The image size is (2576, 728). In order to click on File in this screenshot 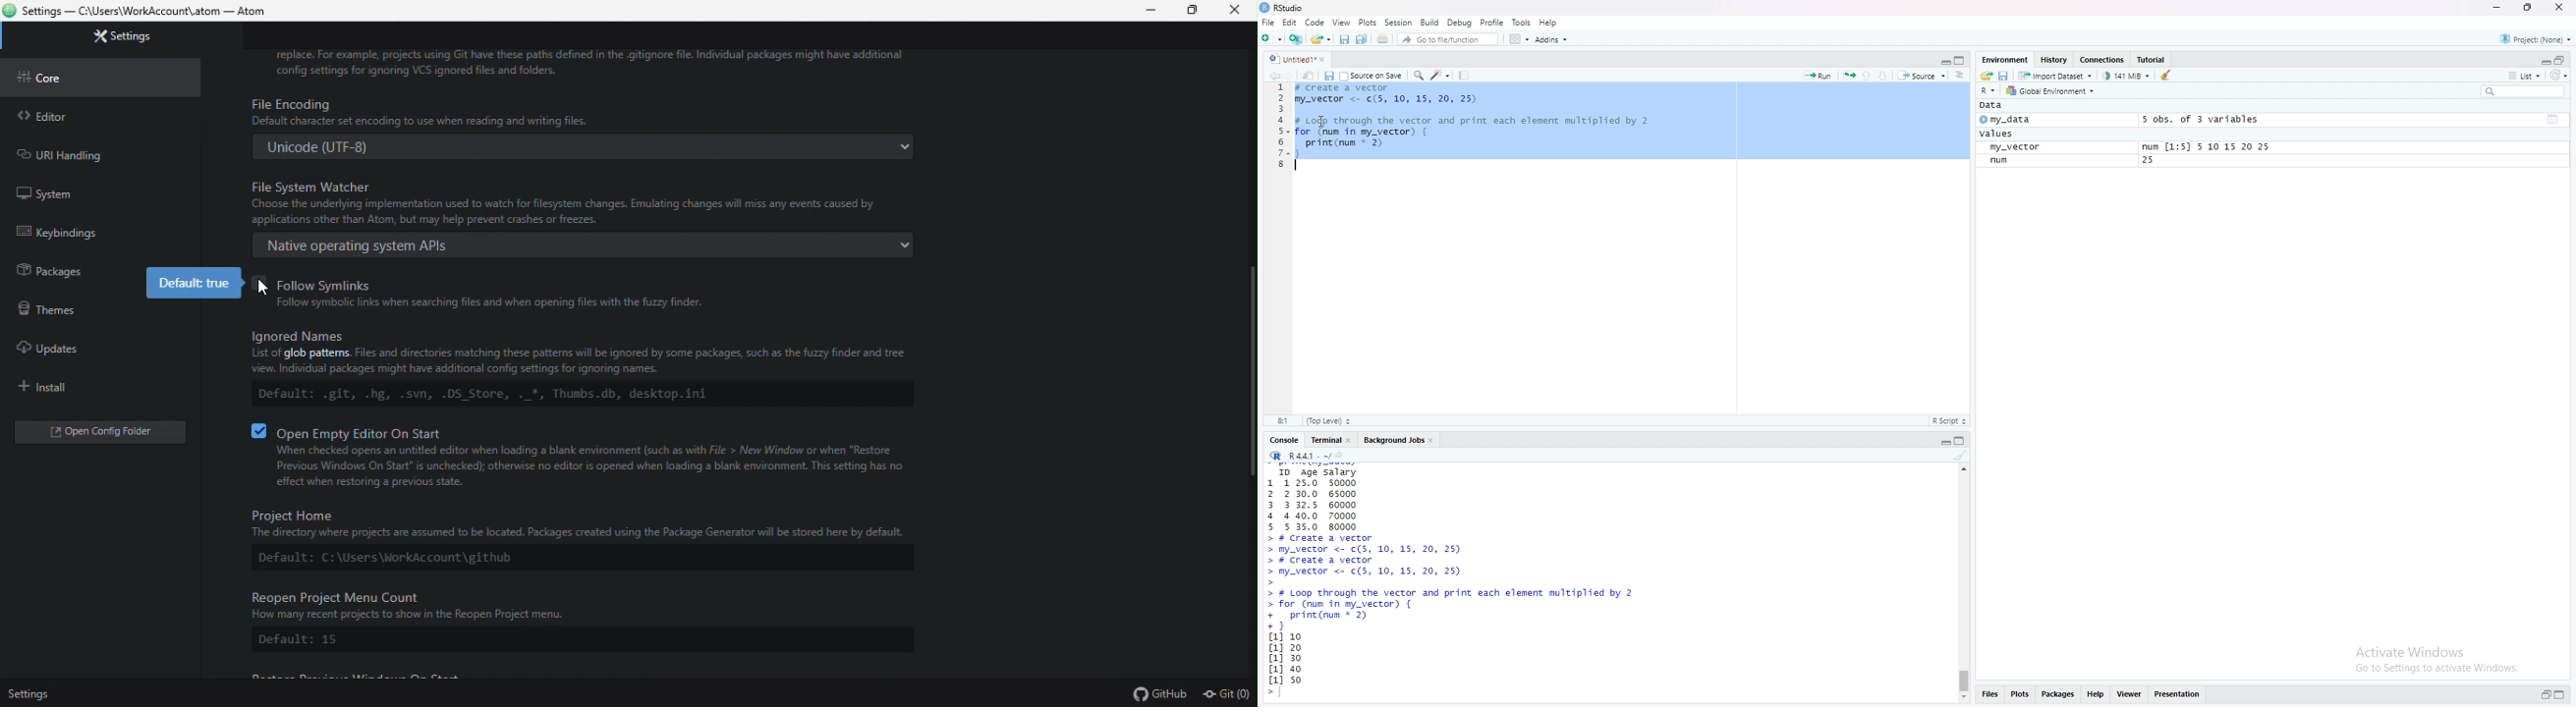, I will do `click(1266, 23)`.